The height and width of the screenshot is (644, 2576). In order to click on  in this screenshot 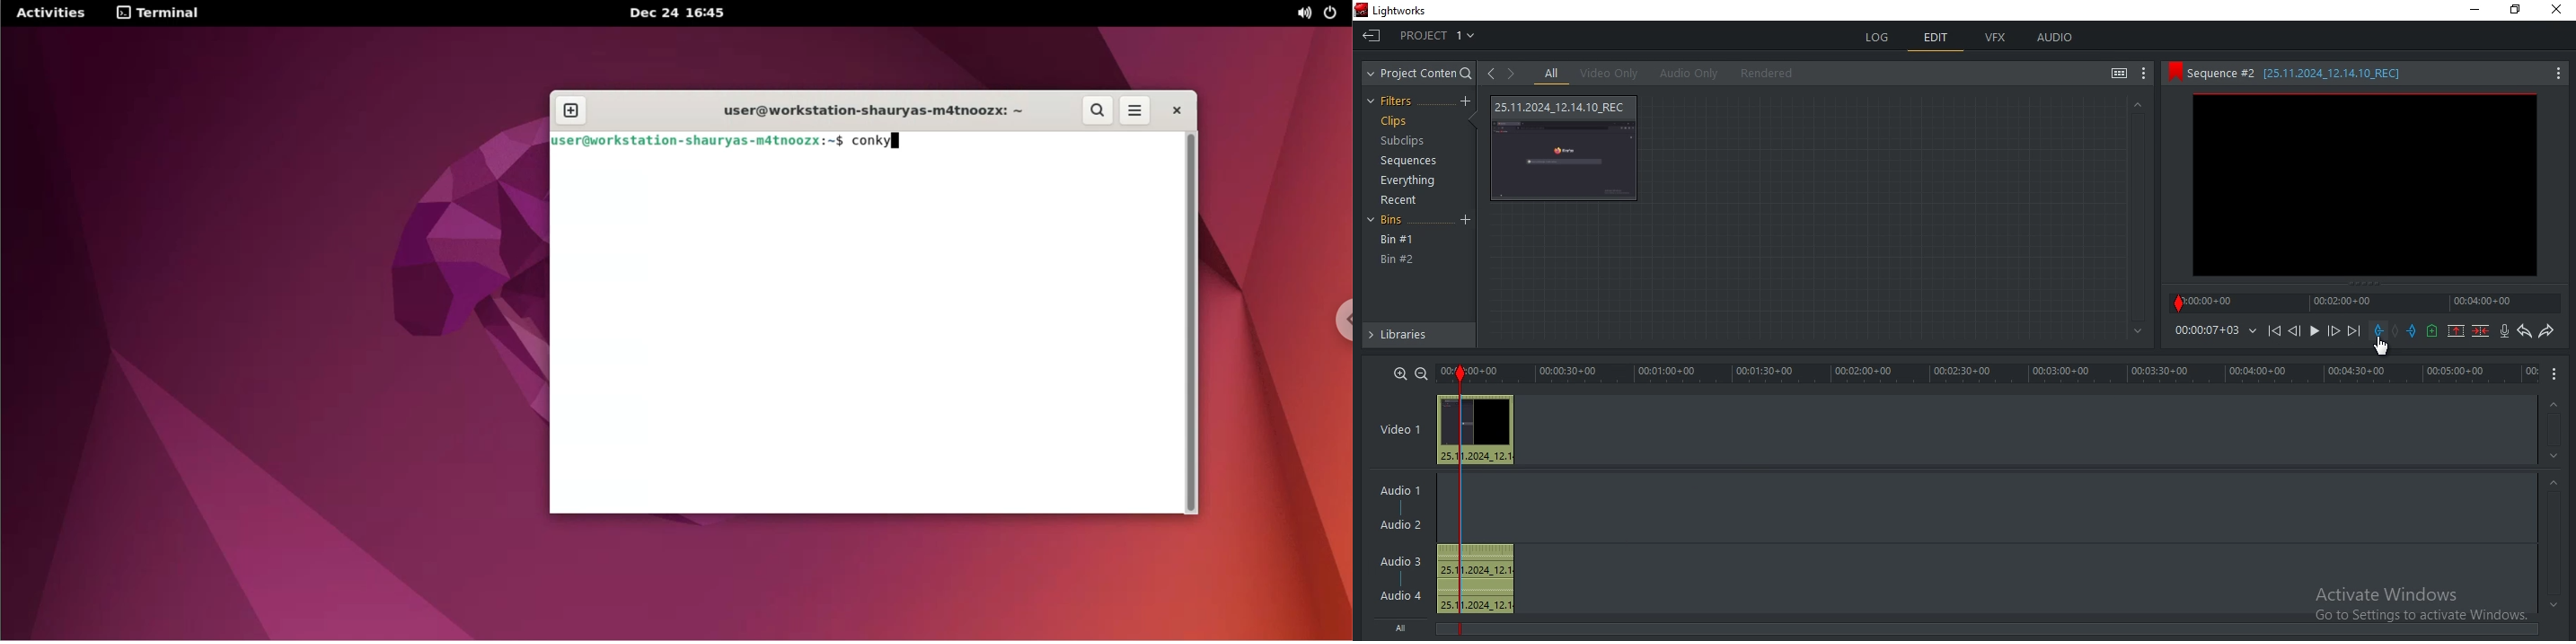, I will do `click(2121, 72)`.